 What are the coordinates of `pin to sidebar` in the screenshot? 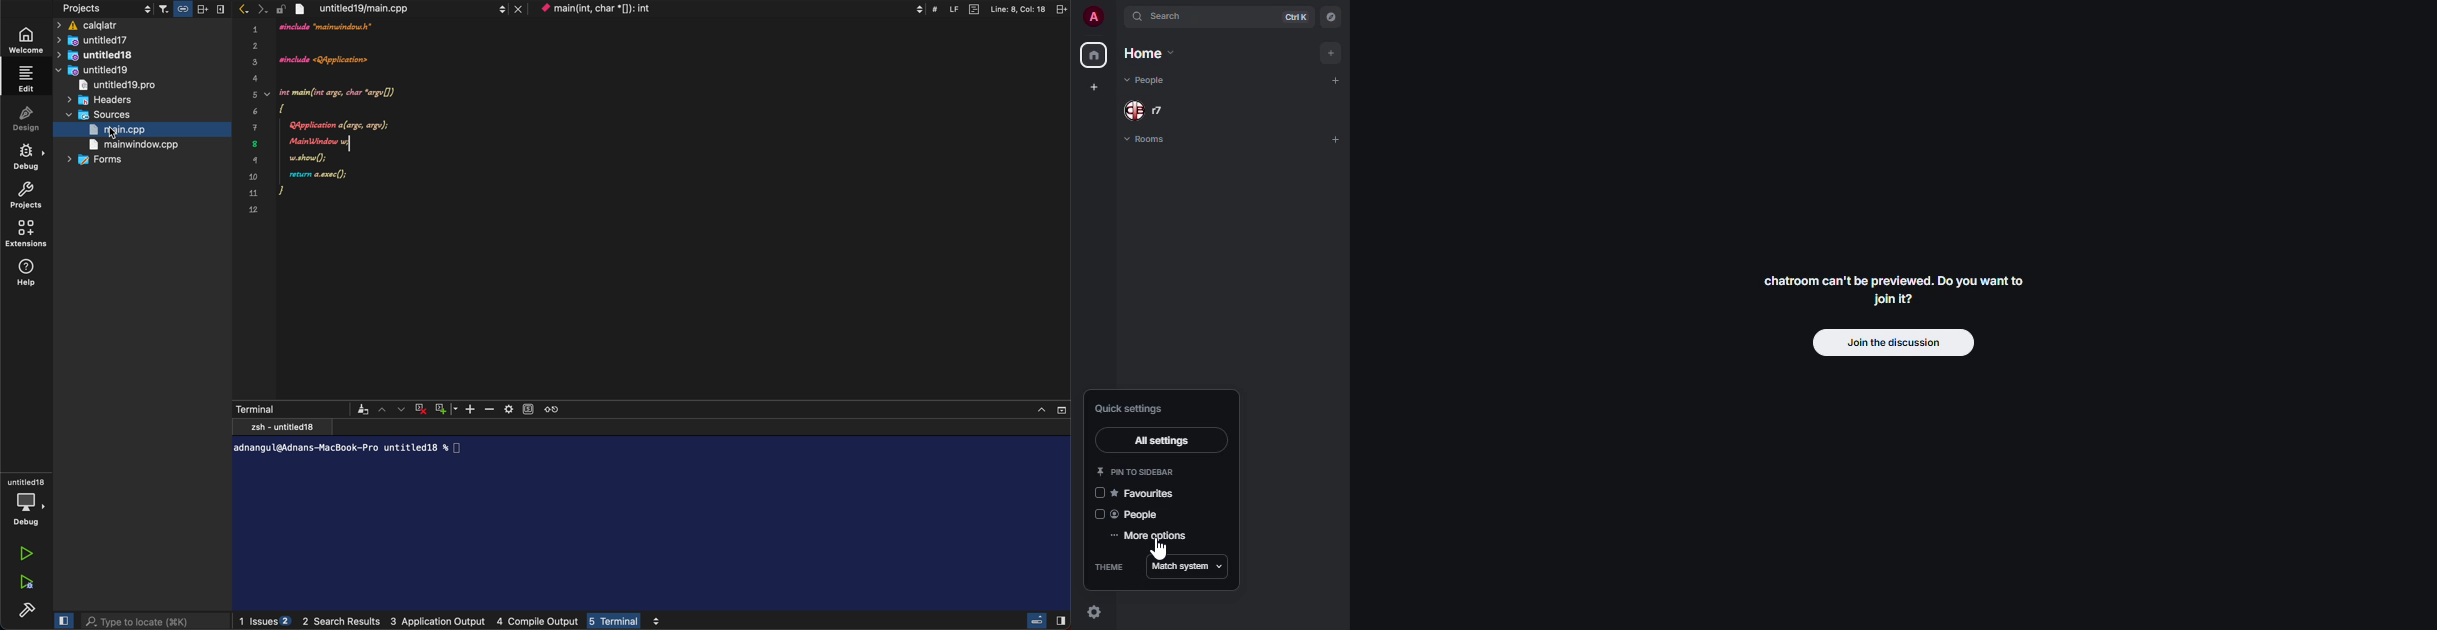 It's located at (1133, 471).